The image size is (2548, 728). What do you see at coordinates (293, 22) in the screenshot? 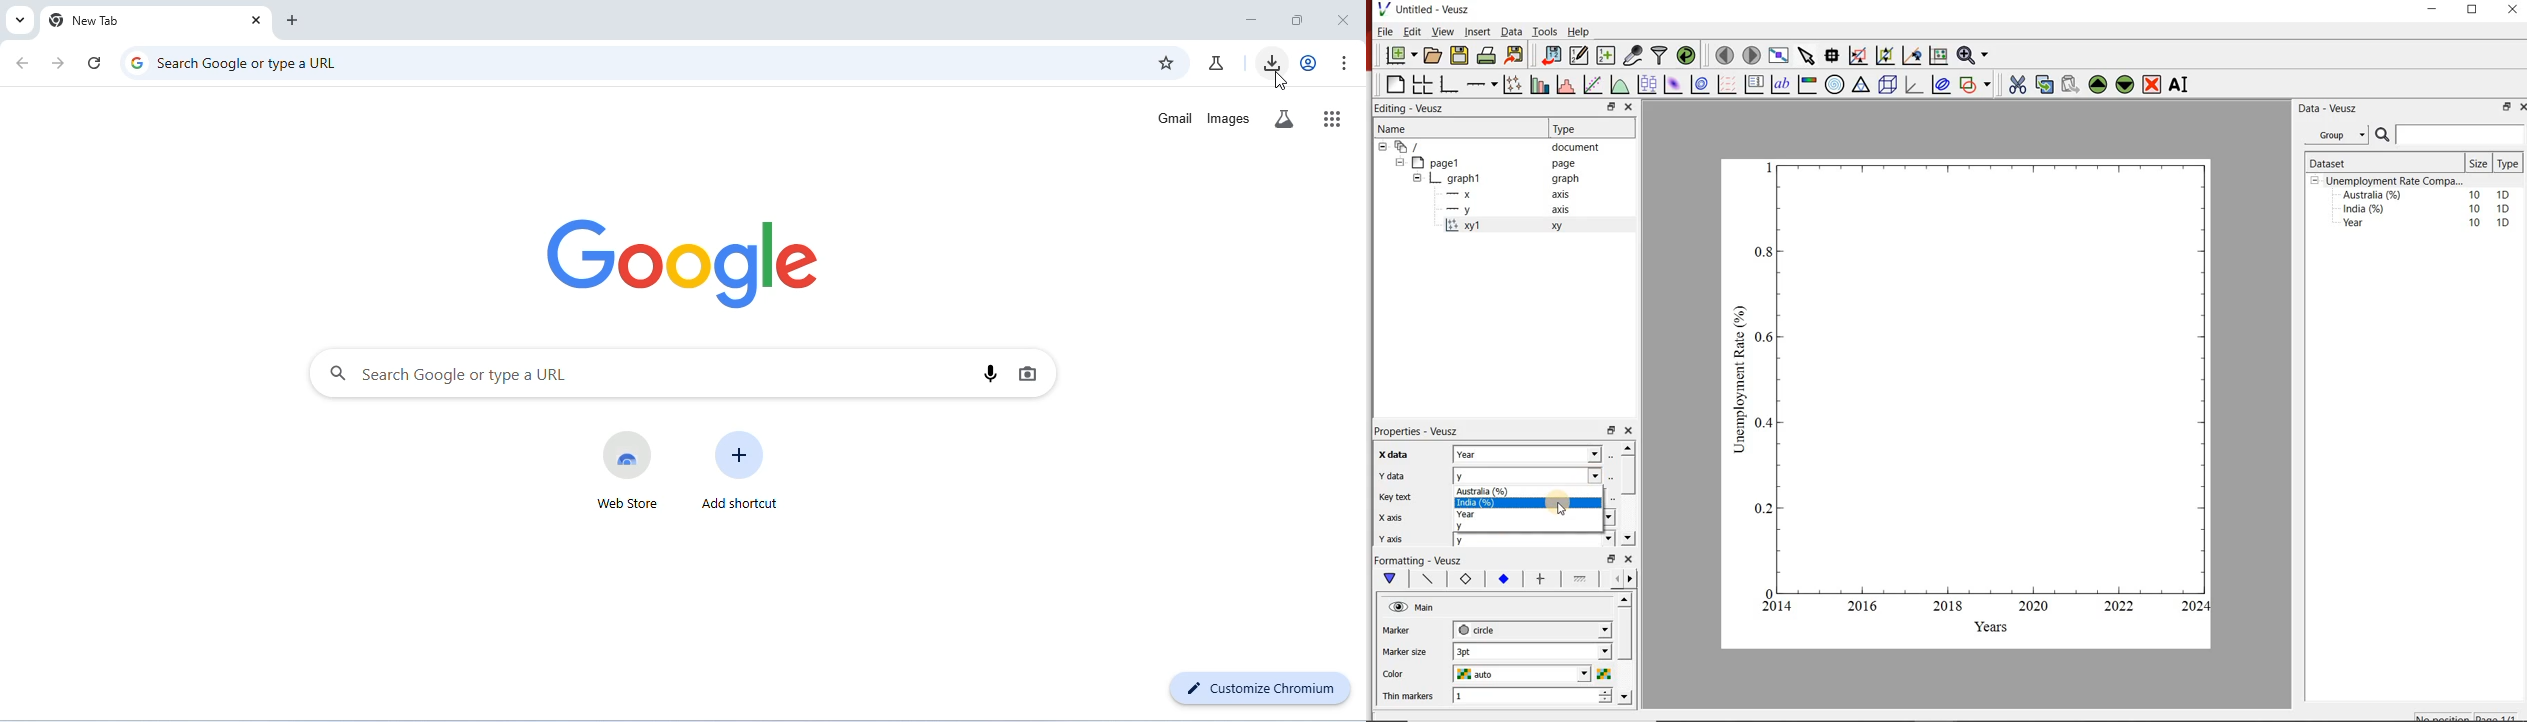
I see `add new tab` at bounding box center [293, 22].